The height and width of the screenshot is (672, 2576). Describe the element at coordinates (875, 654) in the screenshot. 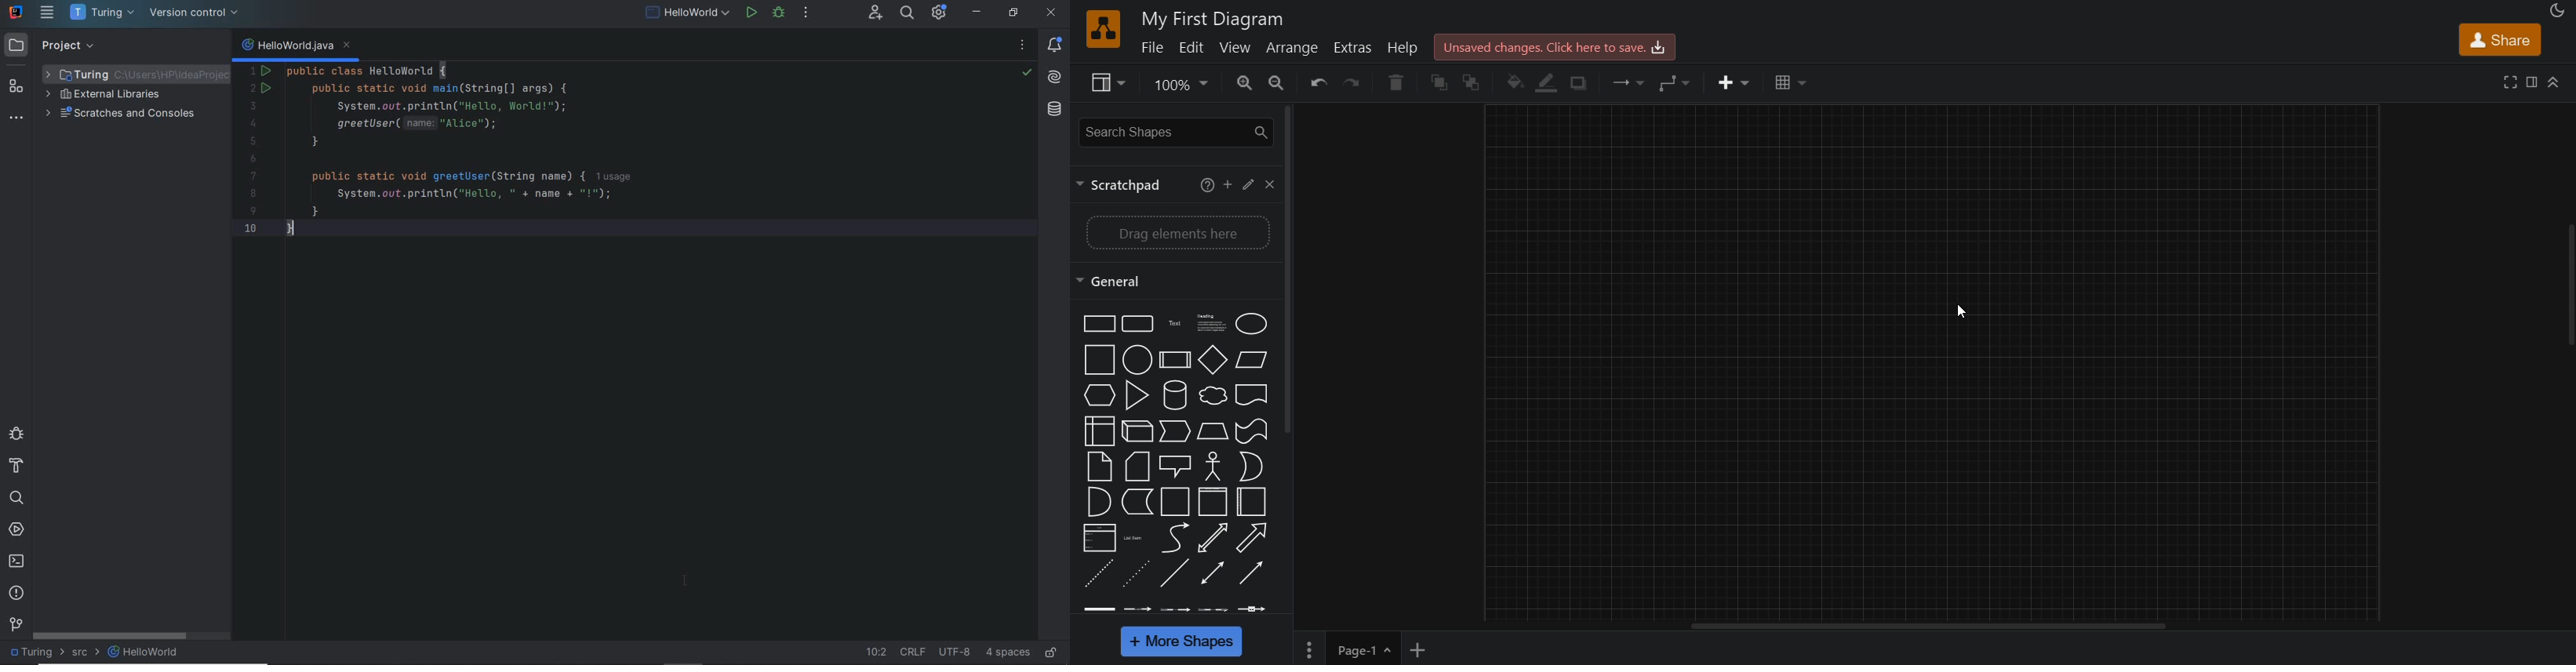

I see `go to line` at that location.